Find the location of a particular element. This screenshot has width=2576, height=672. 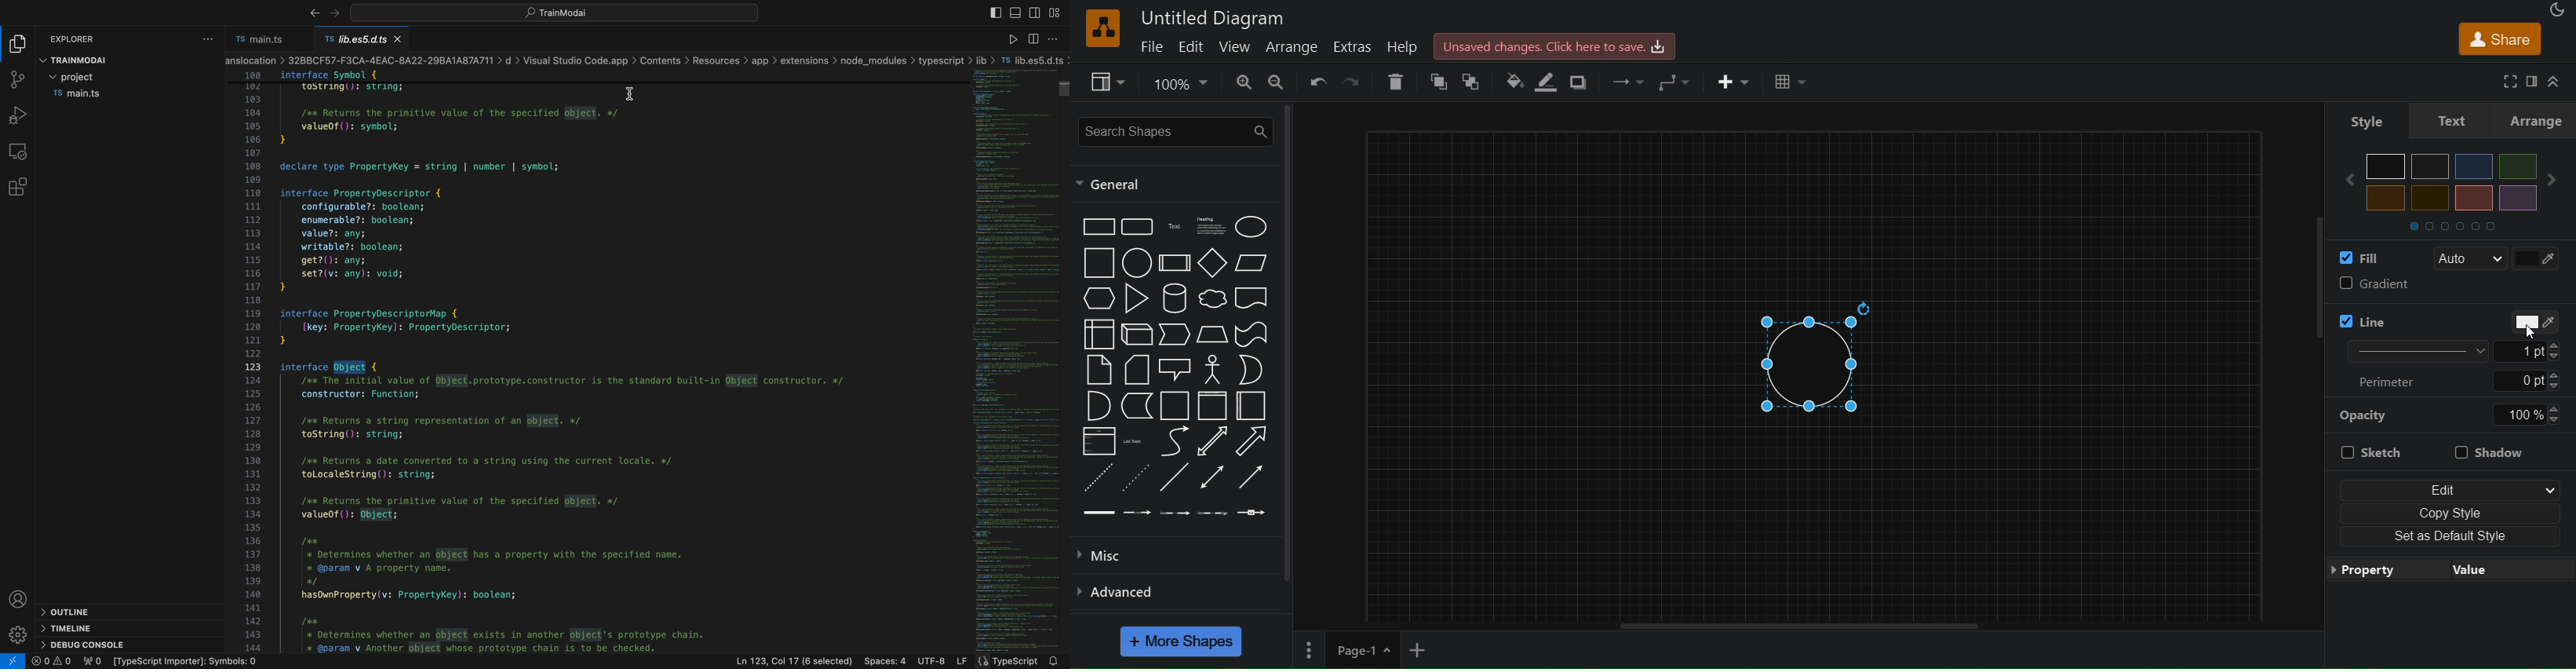

trapezoid is located at coordinates (1212, 334).